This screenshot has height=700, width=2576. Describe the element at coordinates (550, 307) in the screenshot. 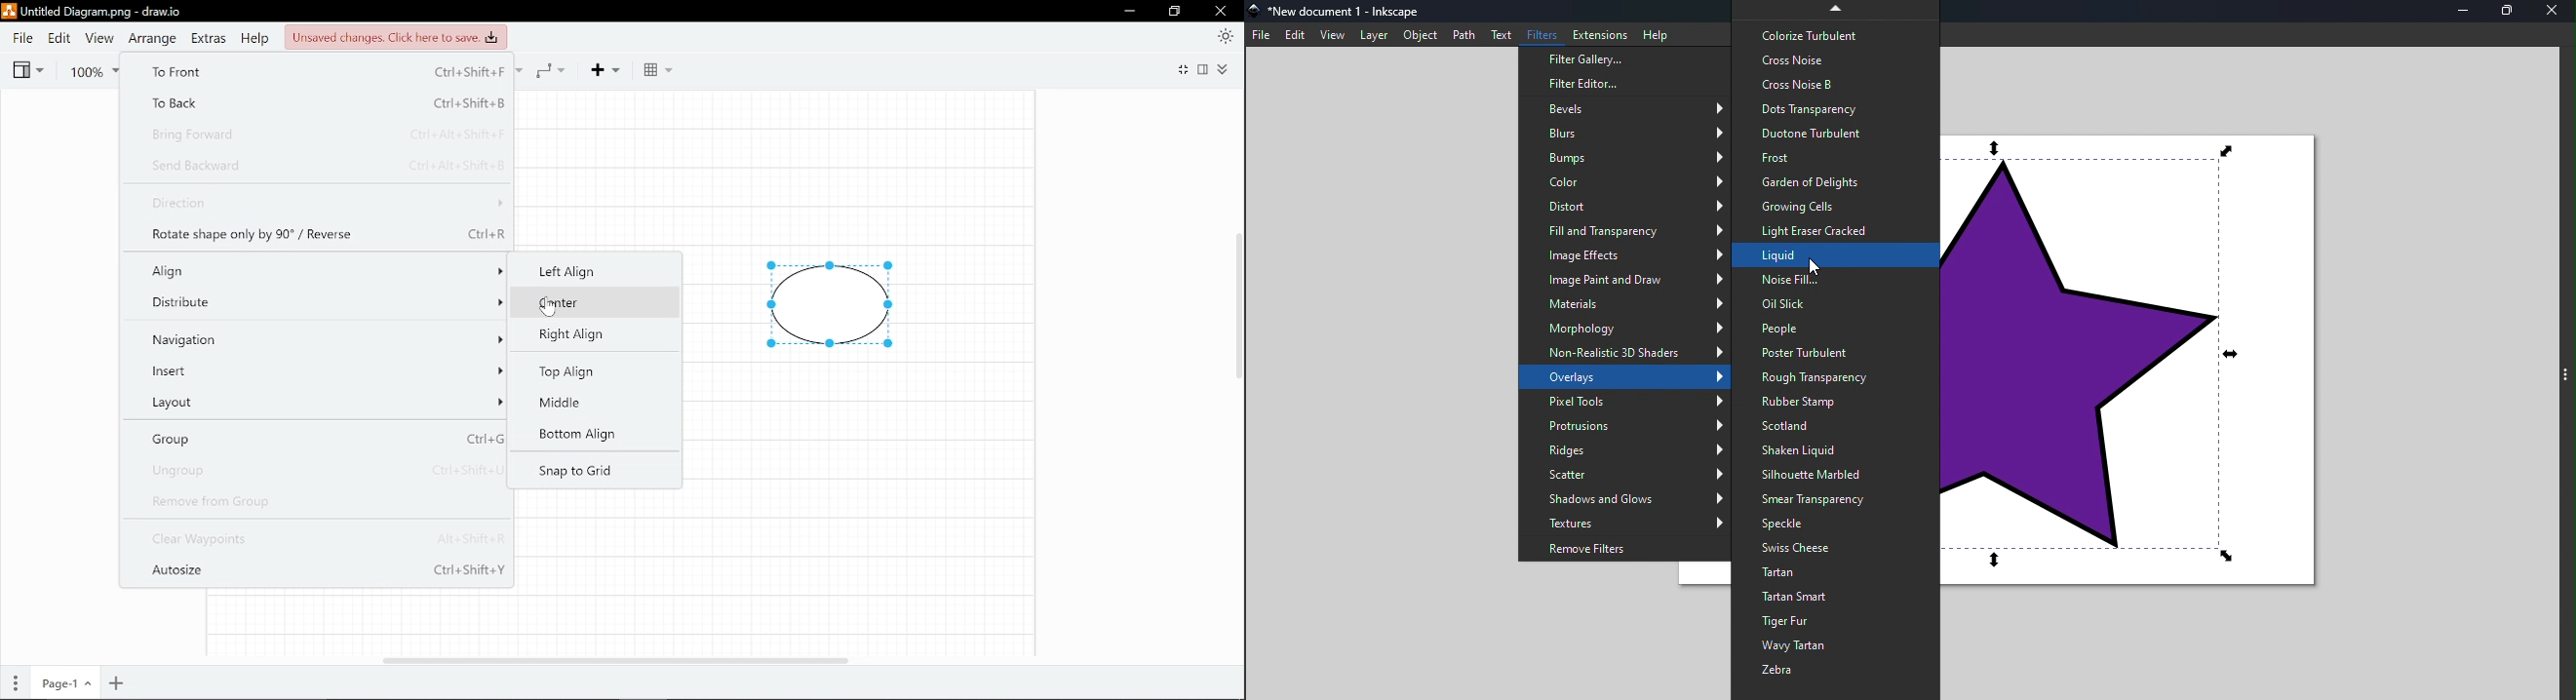

I see `Cursor` at that location.